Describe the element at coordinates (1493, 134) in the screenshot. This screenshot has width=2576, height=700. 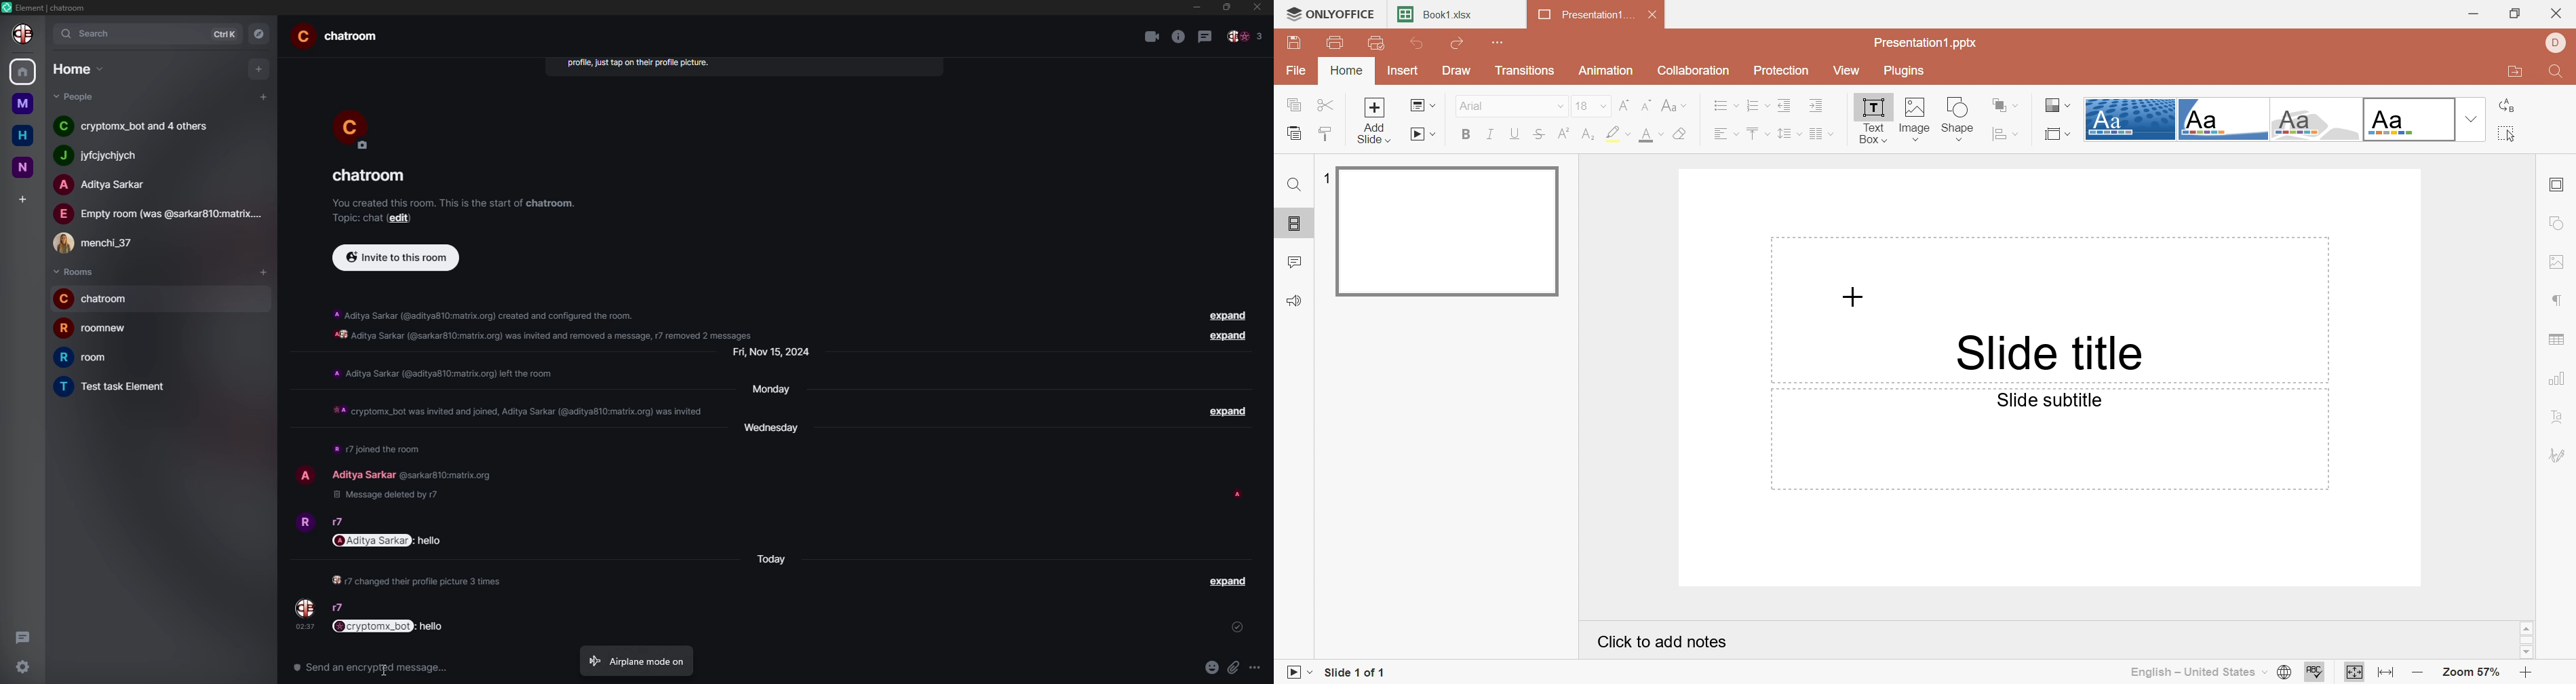
I see `Italic` at that location.